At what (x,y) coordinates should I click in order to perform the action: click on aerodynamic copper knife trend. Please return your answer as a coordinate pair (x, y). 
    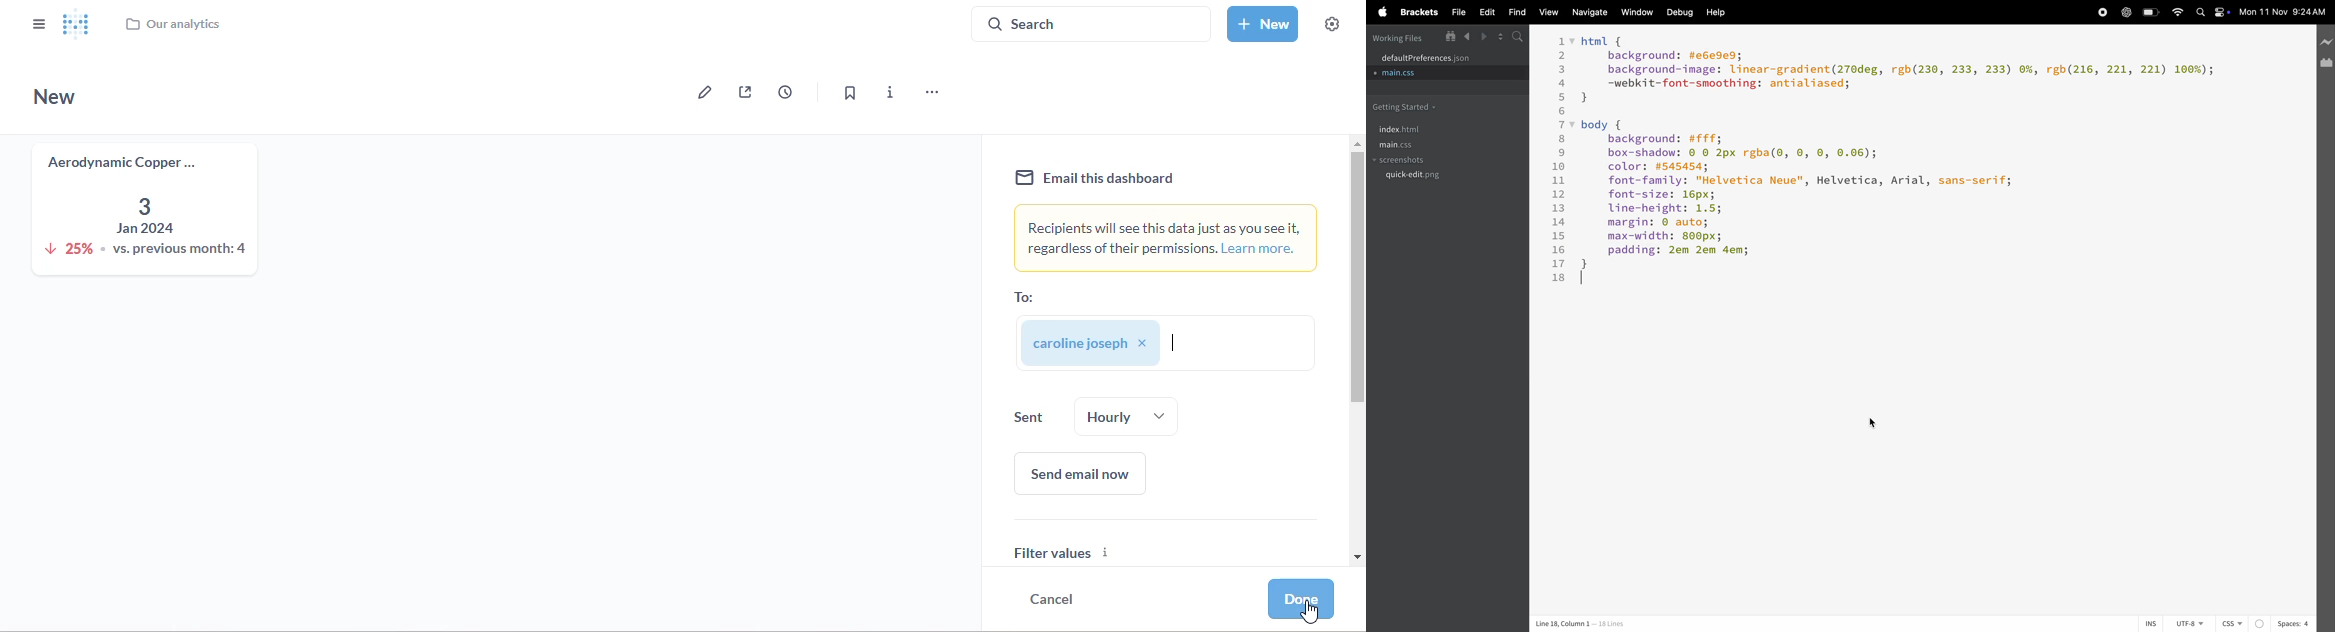
    Looking at the image, I should click on (141, 207).